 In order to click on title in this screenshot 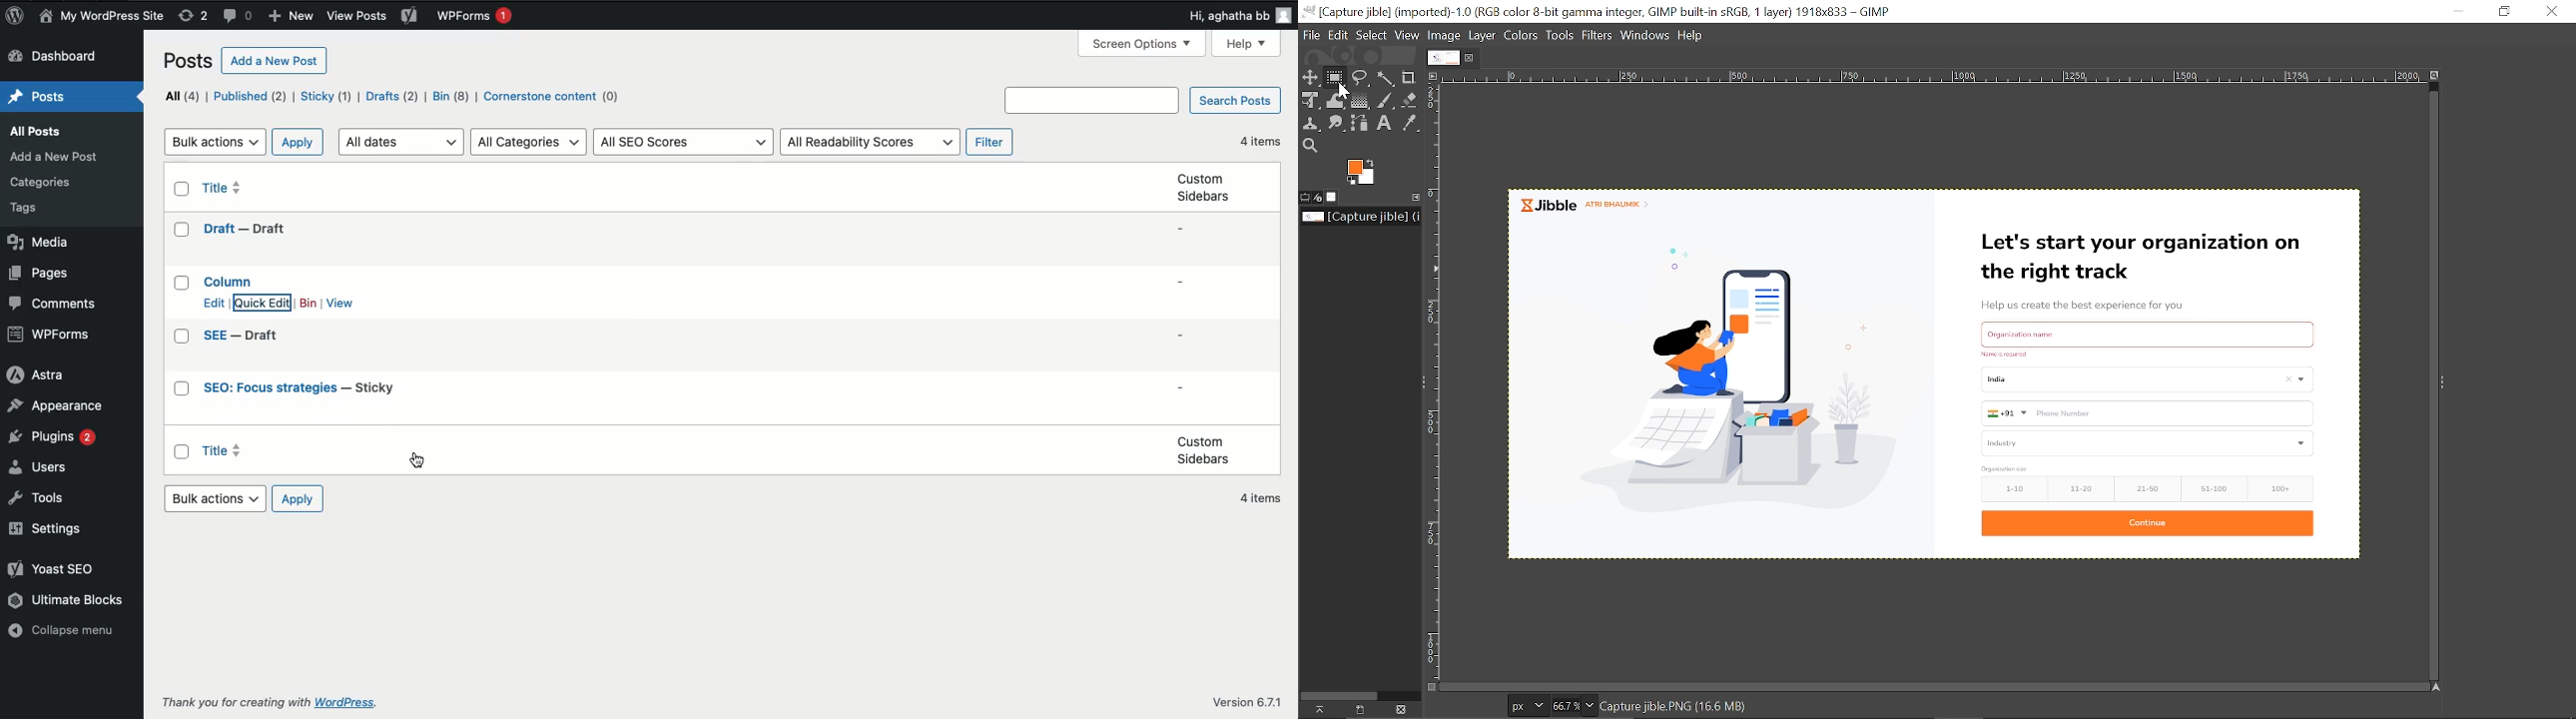, I will do `click(224, 185)`.